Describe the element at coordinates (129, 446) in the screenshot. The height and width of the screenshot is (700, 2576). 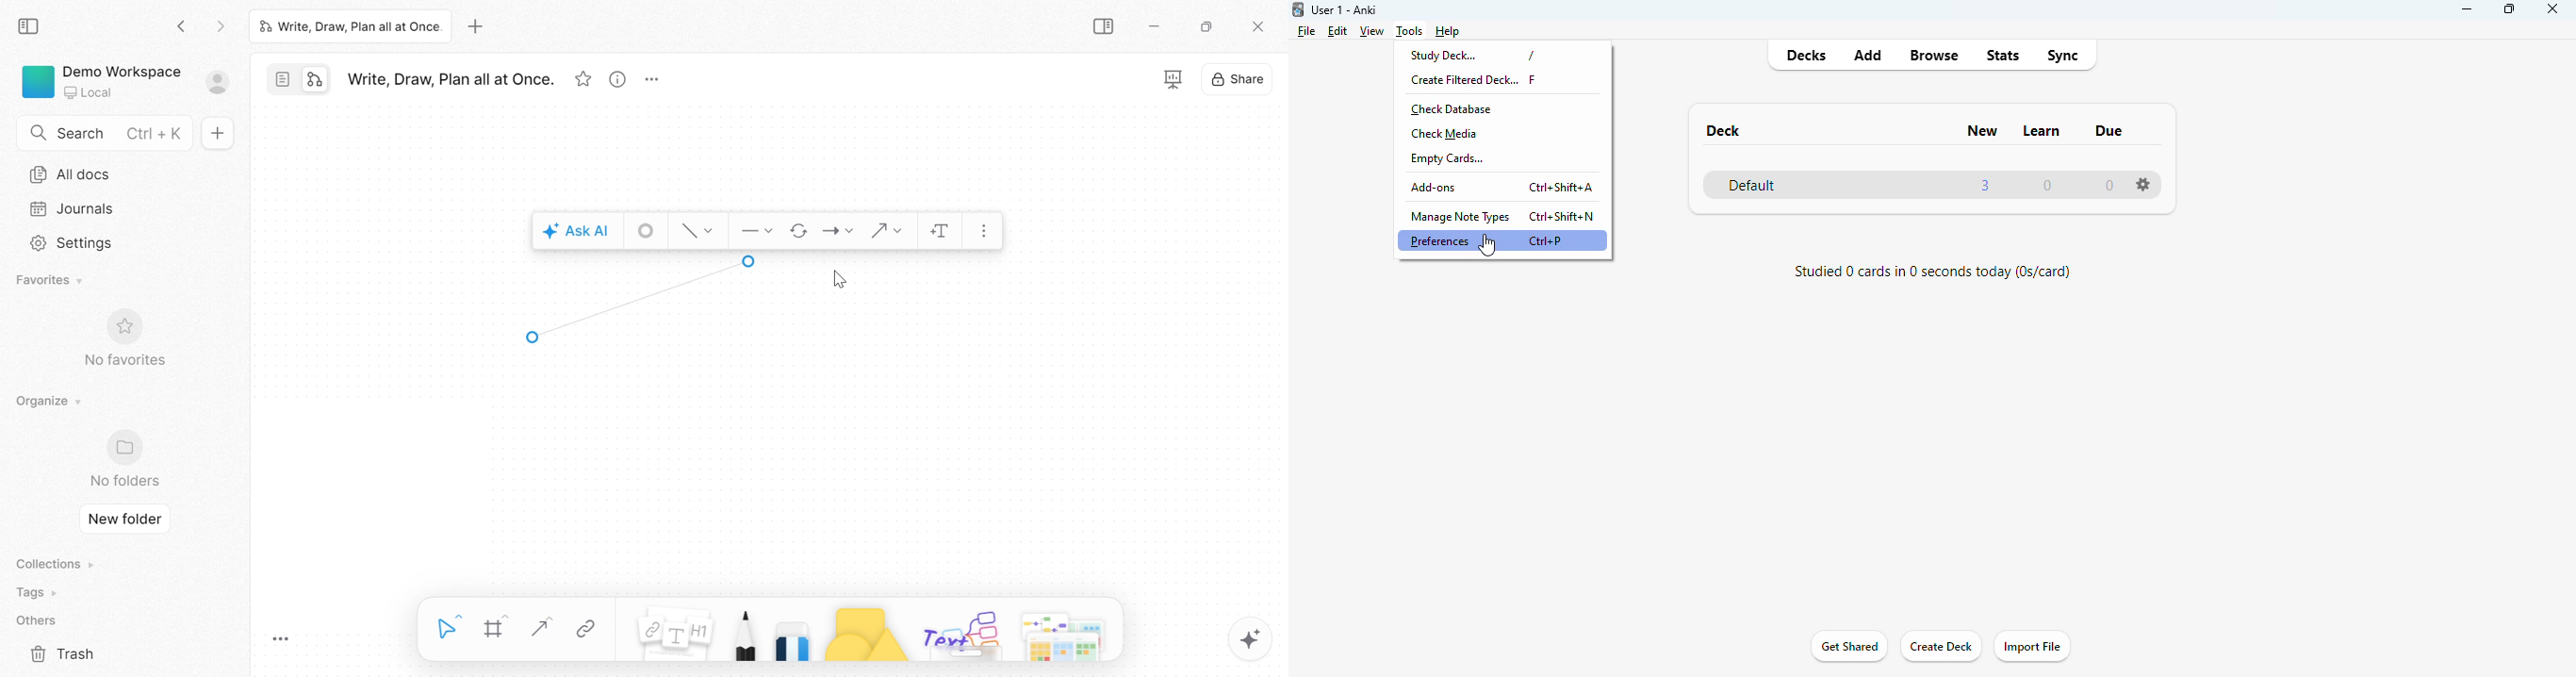
I see `Folder icon` at that location.